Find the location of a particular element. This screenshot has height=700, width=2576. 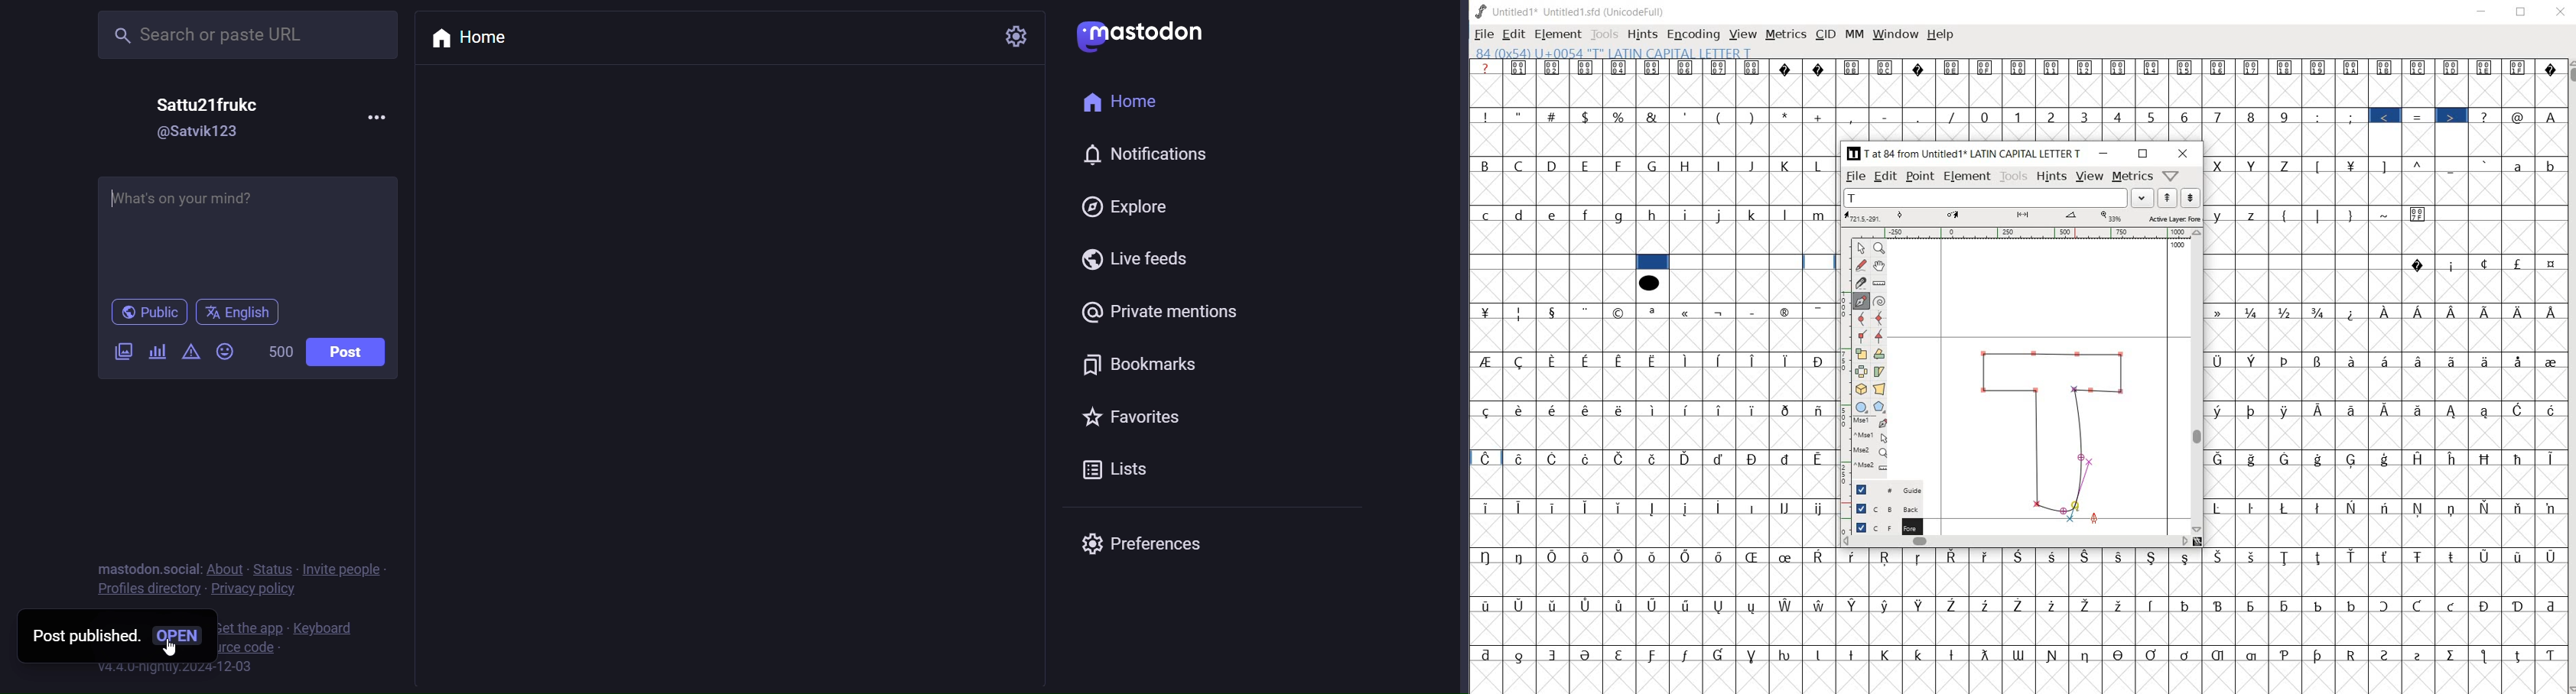

 is located at coordinates (2253, 653).